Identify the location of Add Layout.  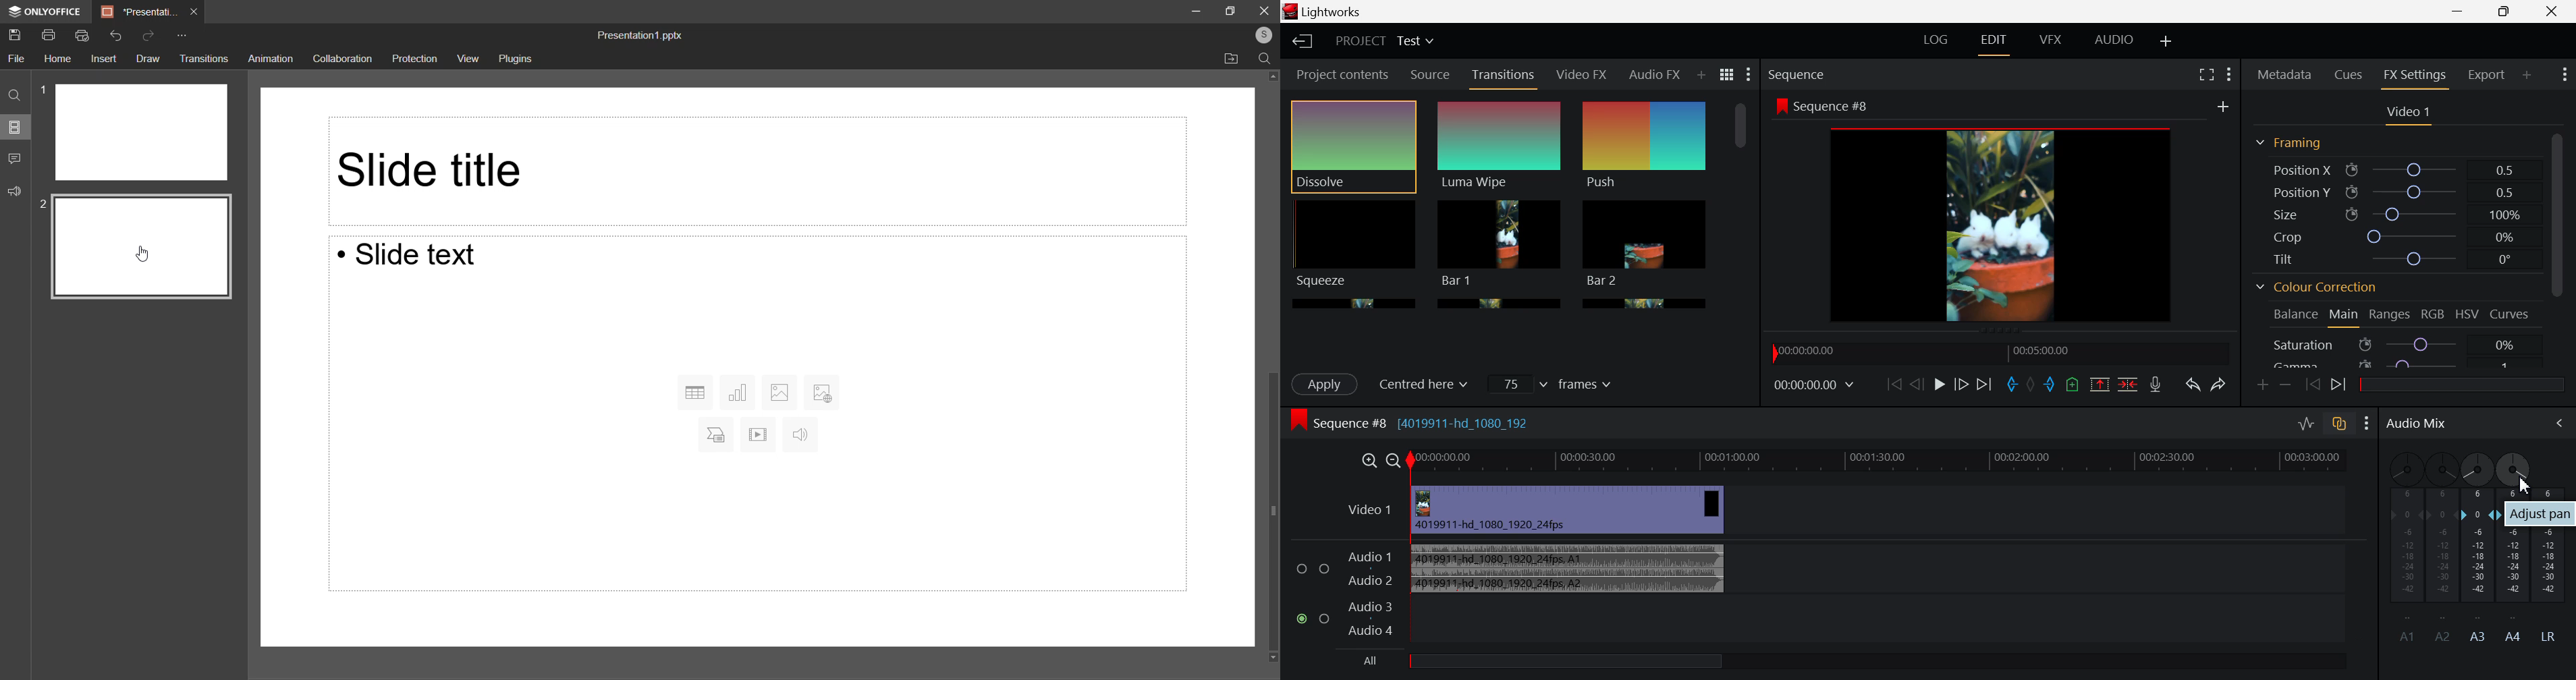
(2164, 40).